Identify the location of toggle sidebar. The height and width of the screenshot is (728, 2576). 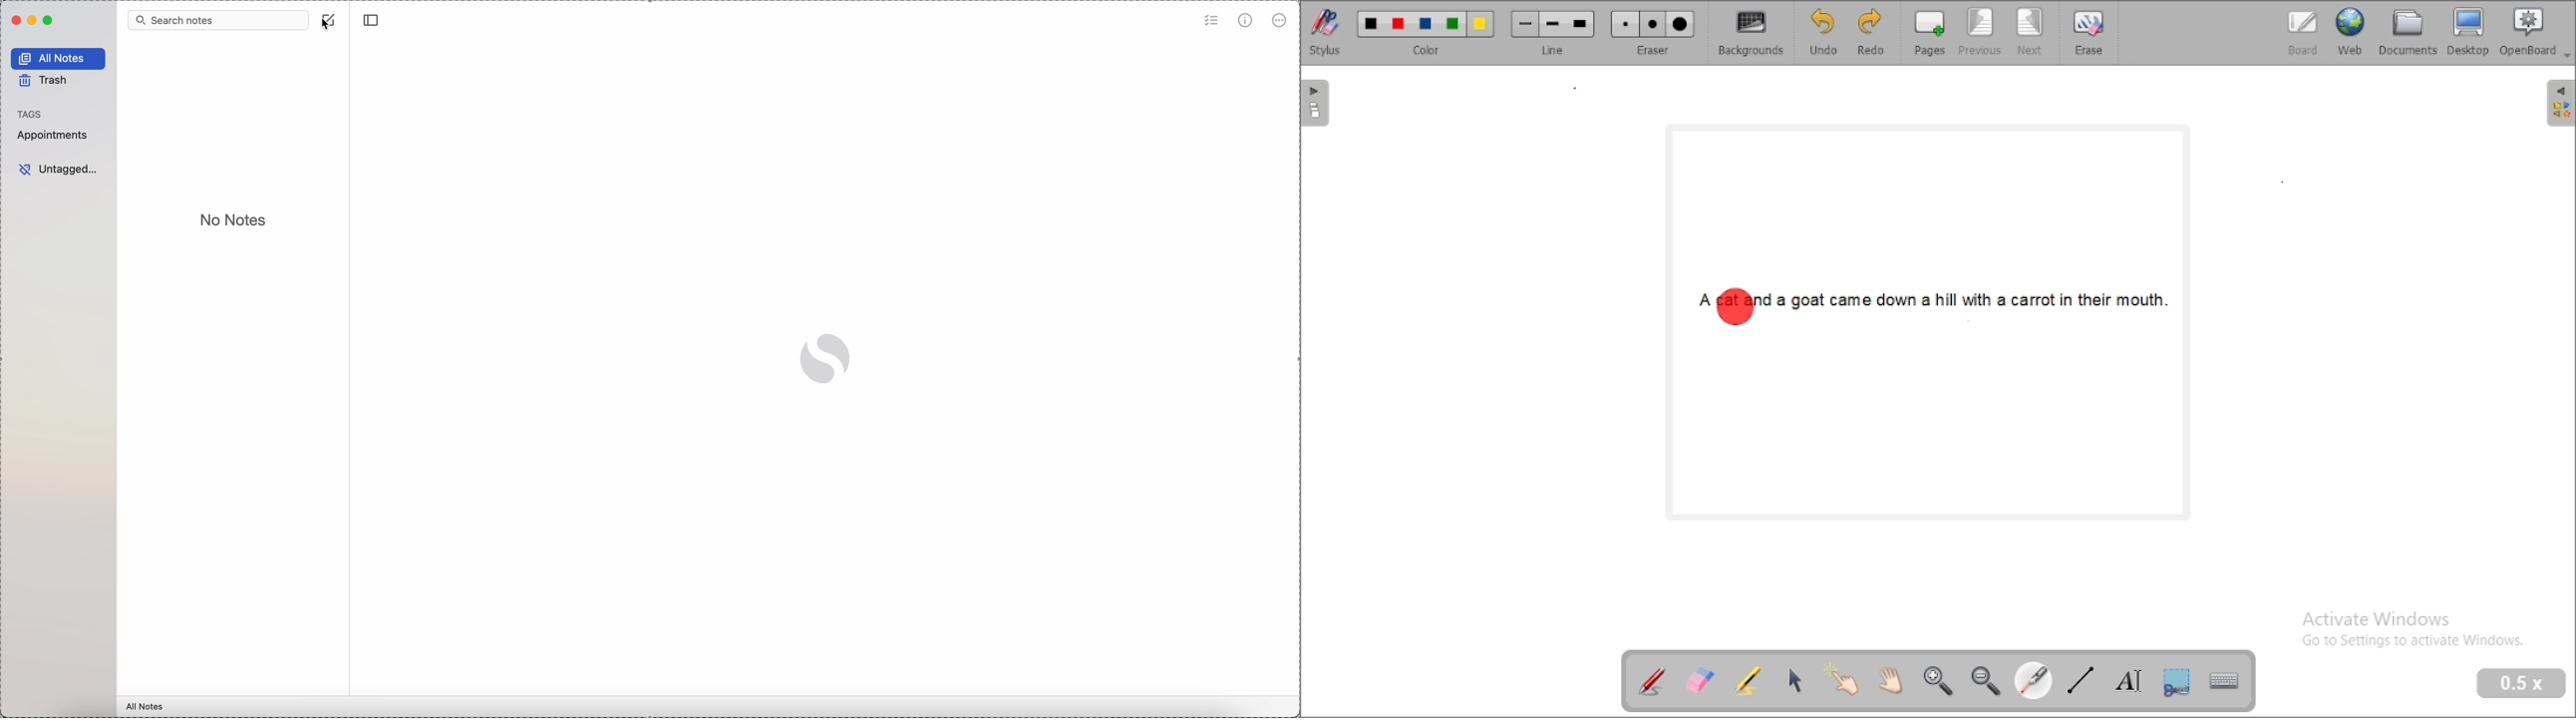
(372, 18).